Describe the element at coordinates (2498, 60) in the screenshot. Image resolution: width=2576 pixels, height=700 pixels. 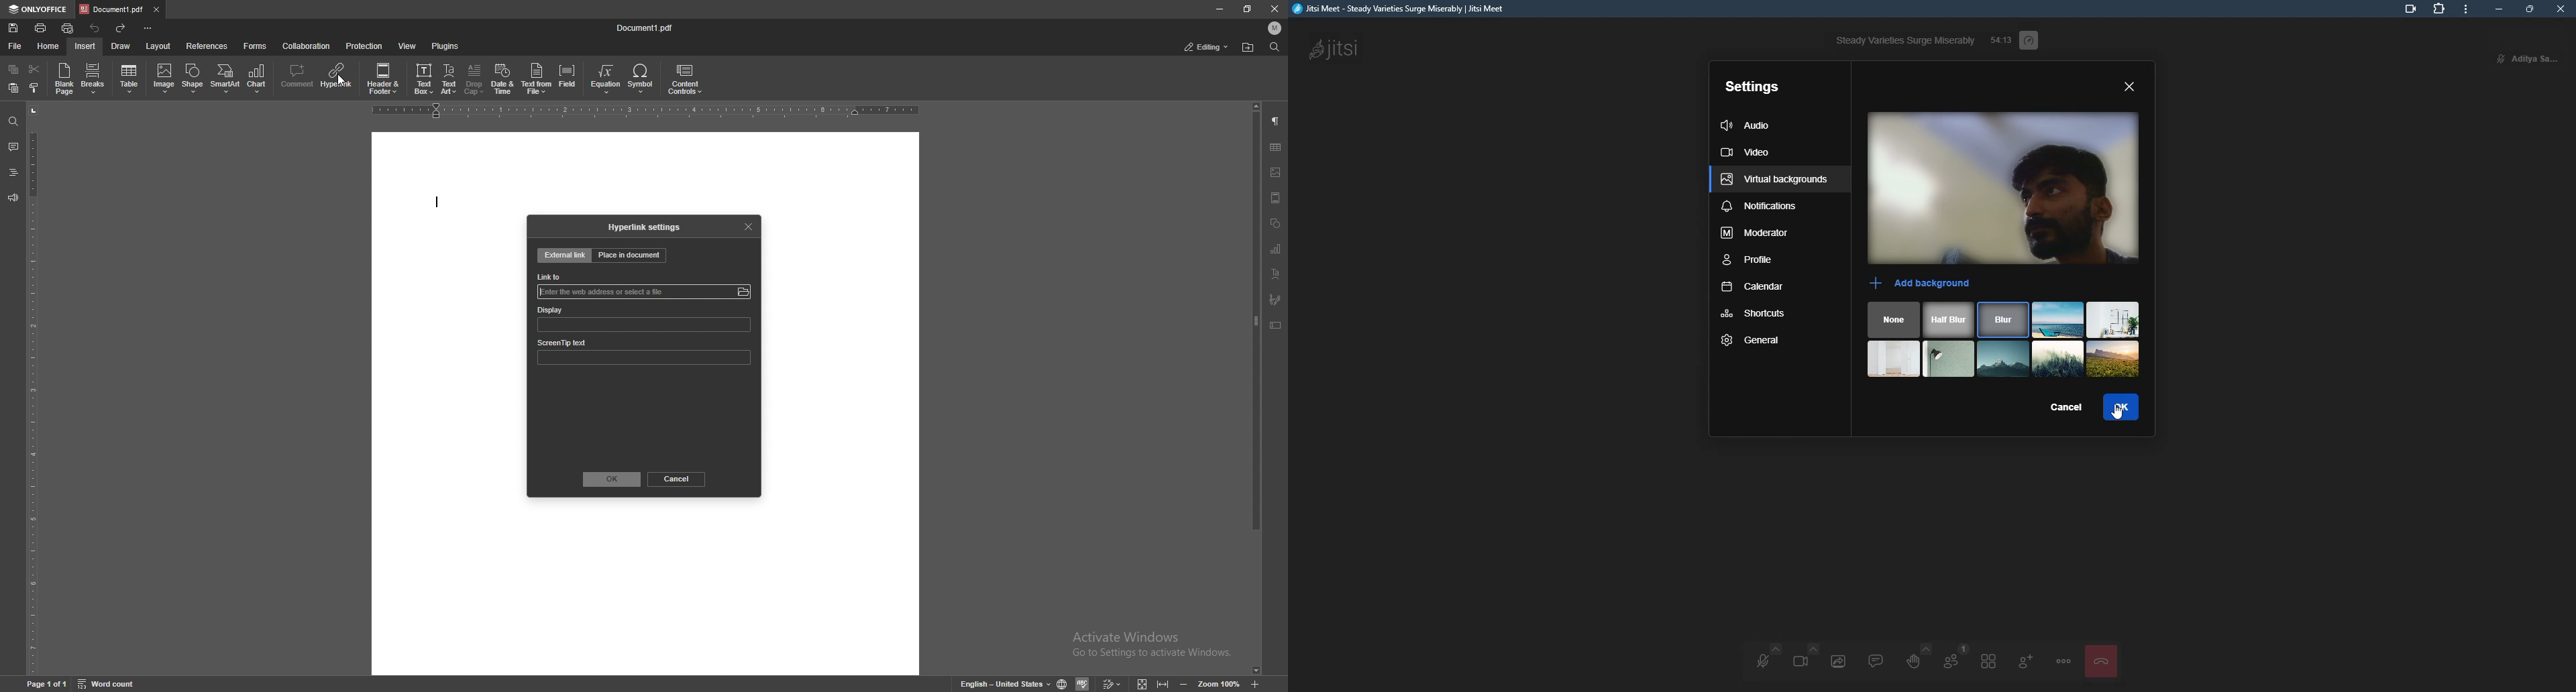
I see `mute` at that location.